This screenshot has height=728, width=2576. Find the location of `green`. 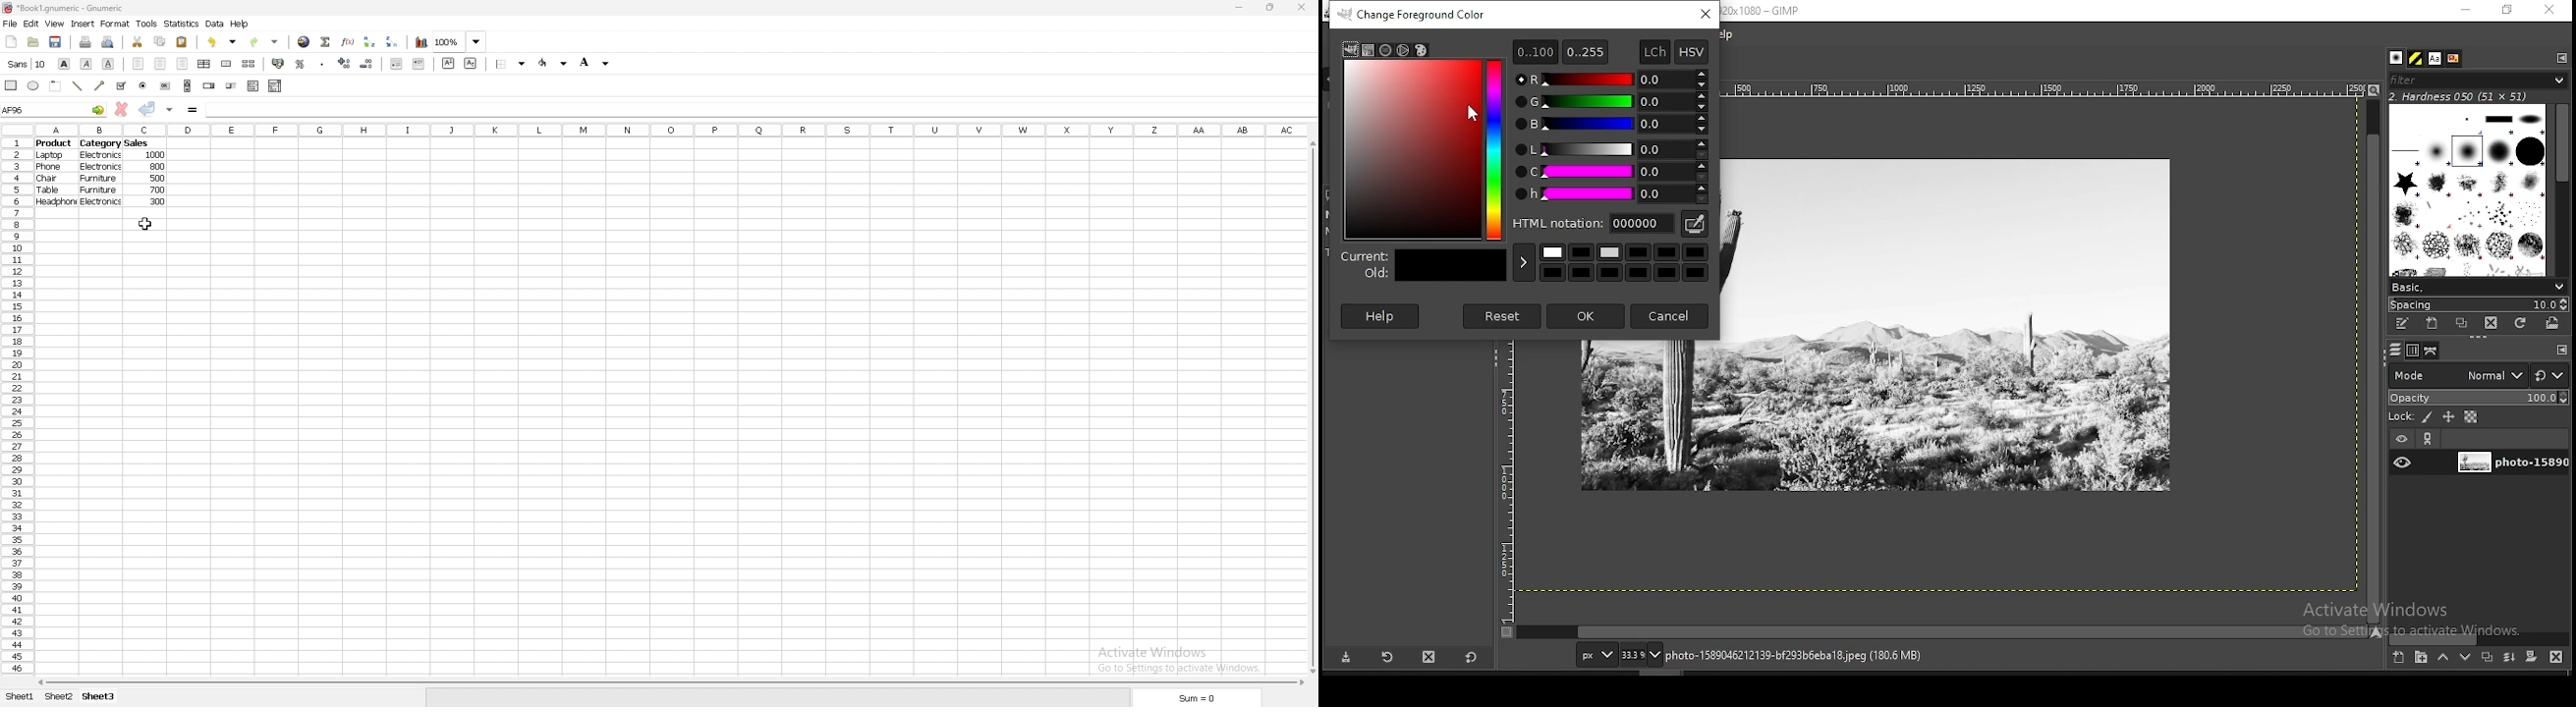

green is located at coordinates (1611, 101).